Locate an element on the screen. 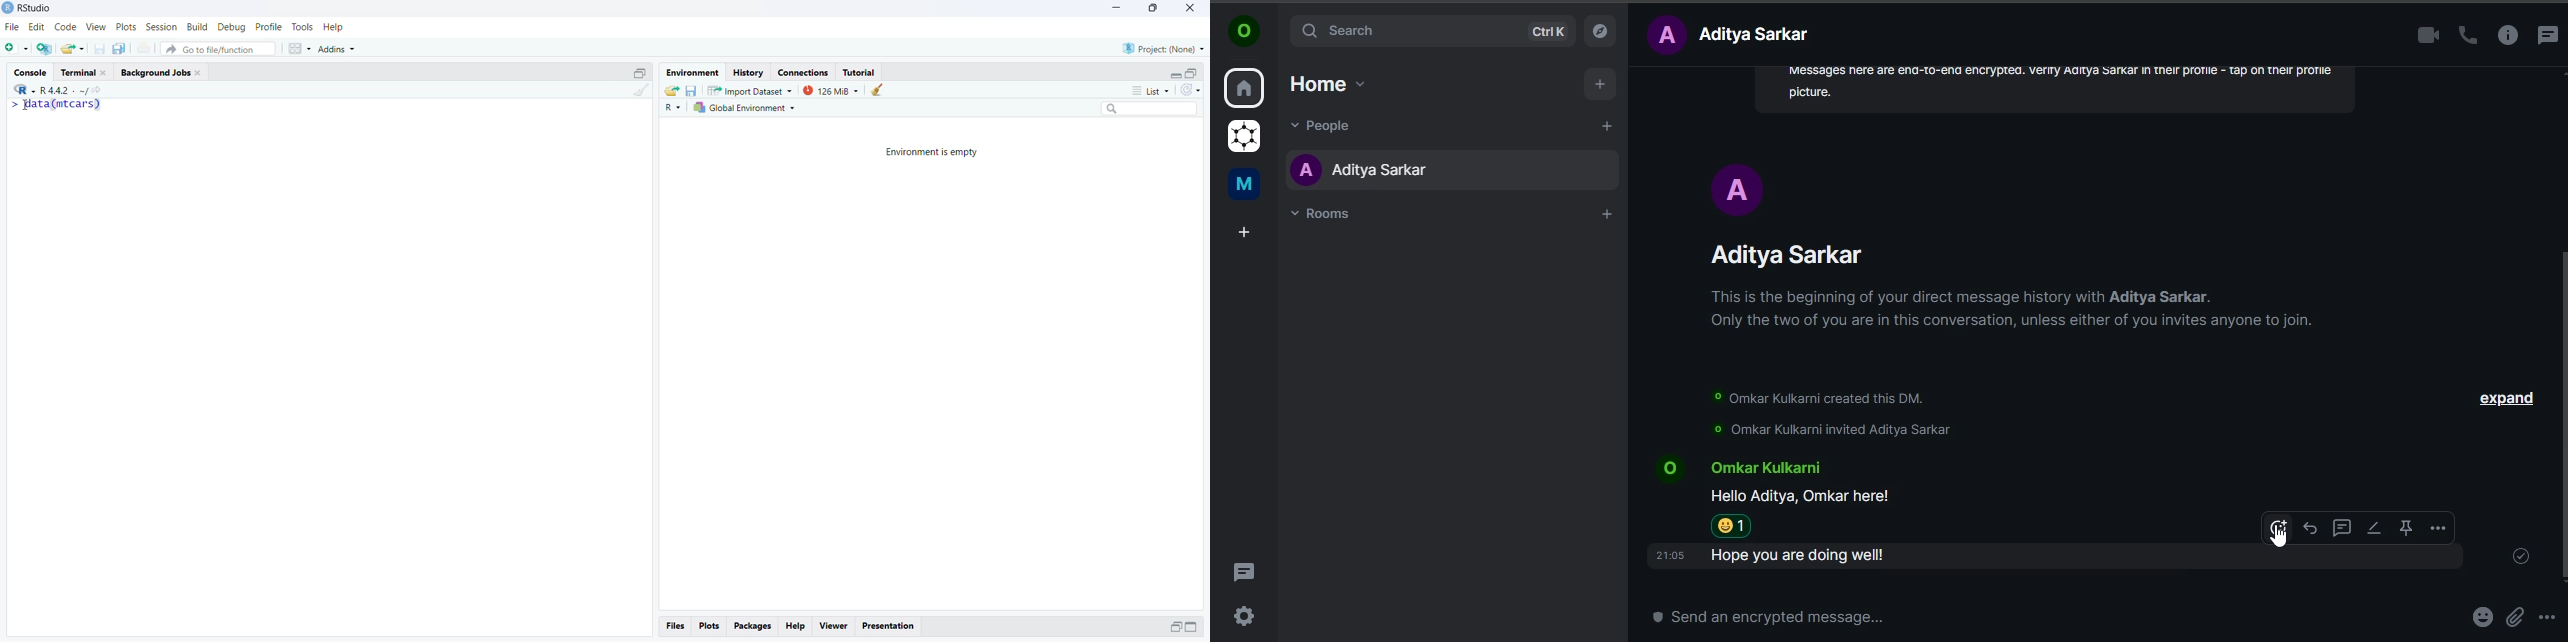 Image resolution: width=2576 pixels, height=644 pixels. File is located at coordinates (13, 26).